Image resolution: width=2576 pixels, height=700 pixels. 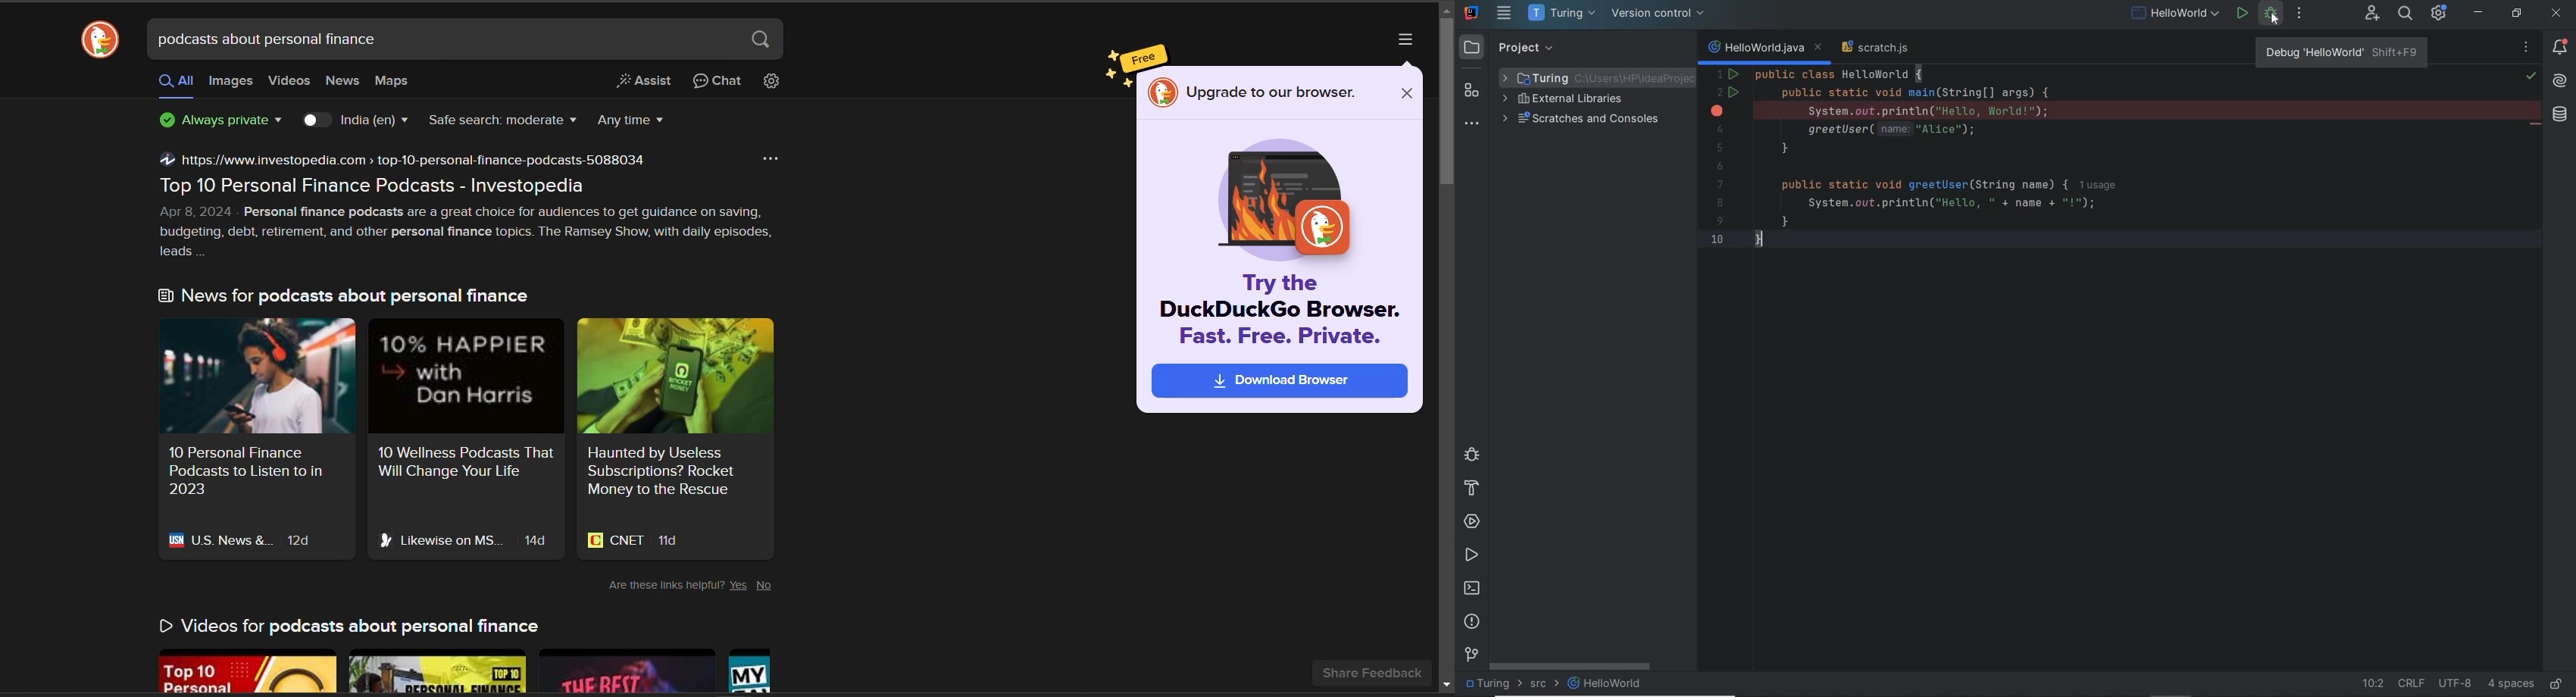 I want to click on restore down, so click(x=2517, y=15).